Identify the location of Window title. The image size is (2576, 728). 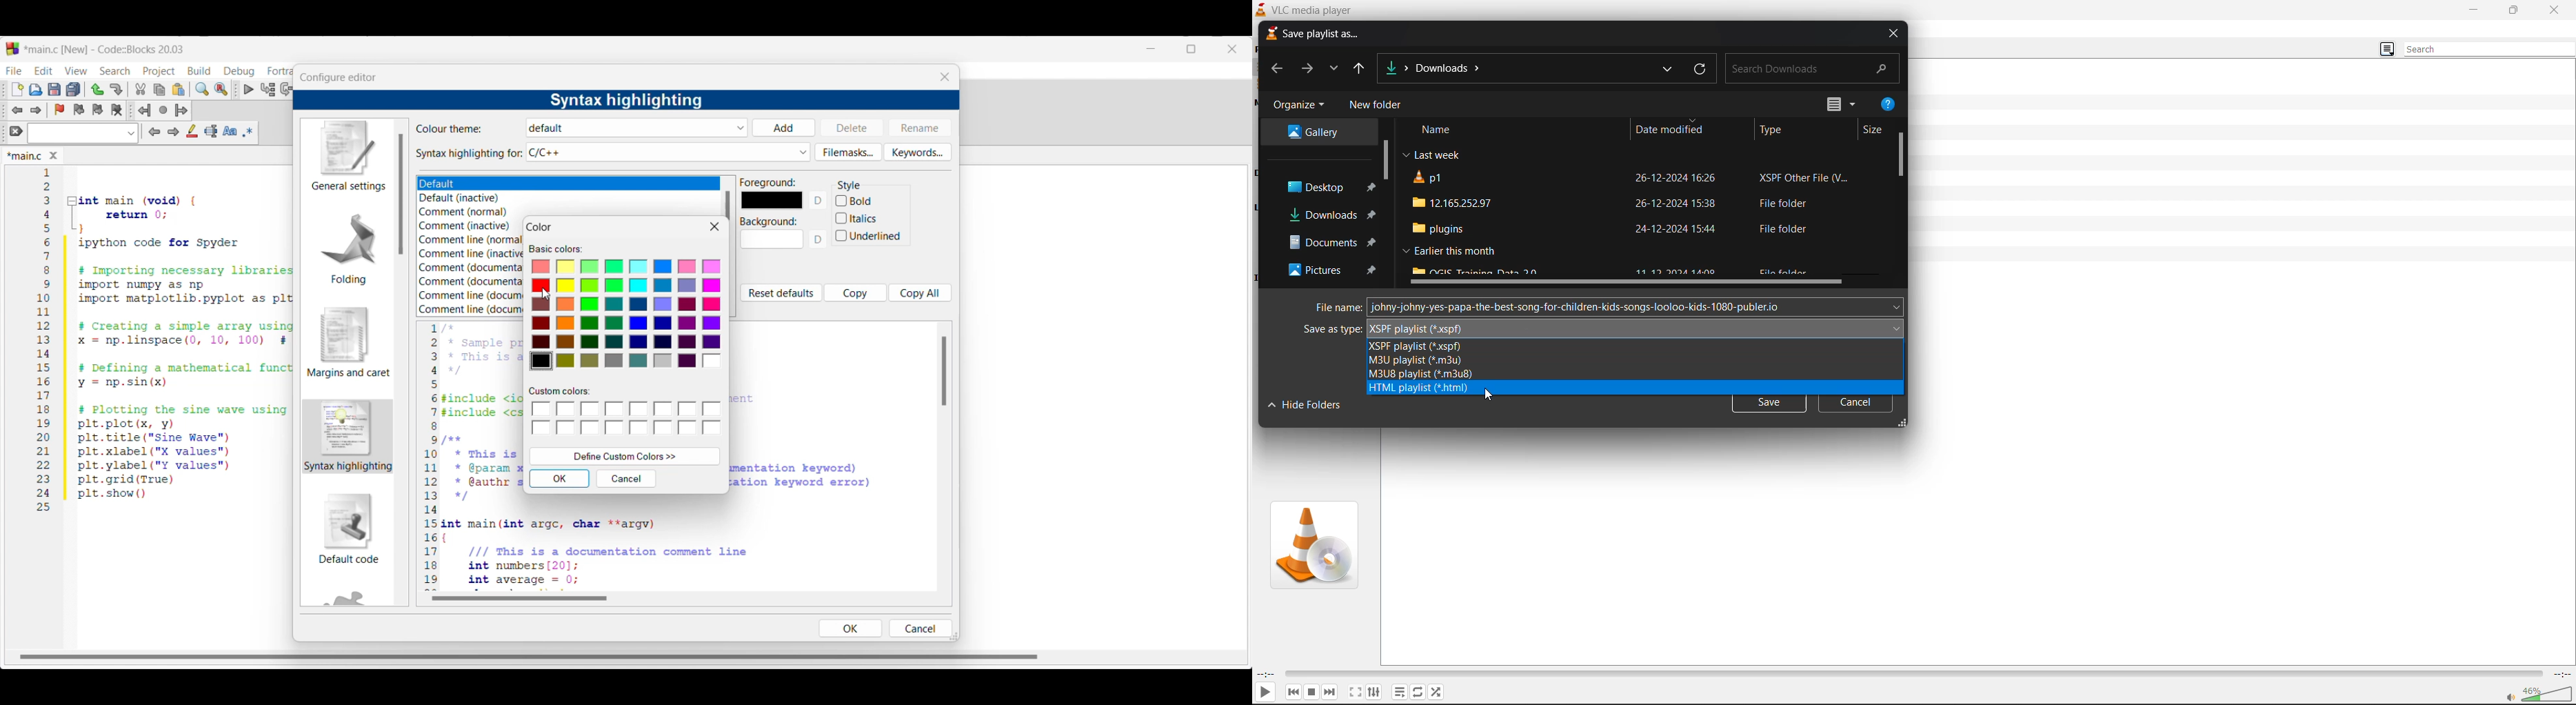
(338, 78).